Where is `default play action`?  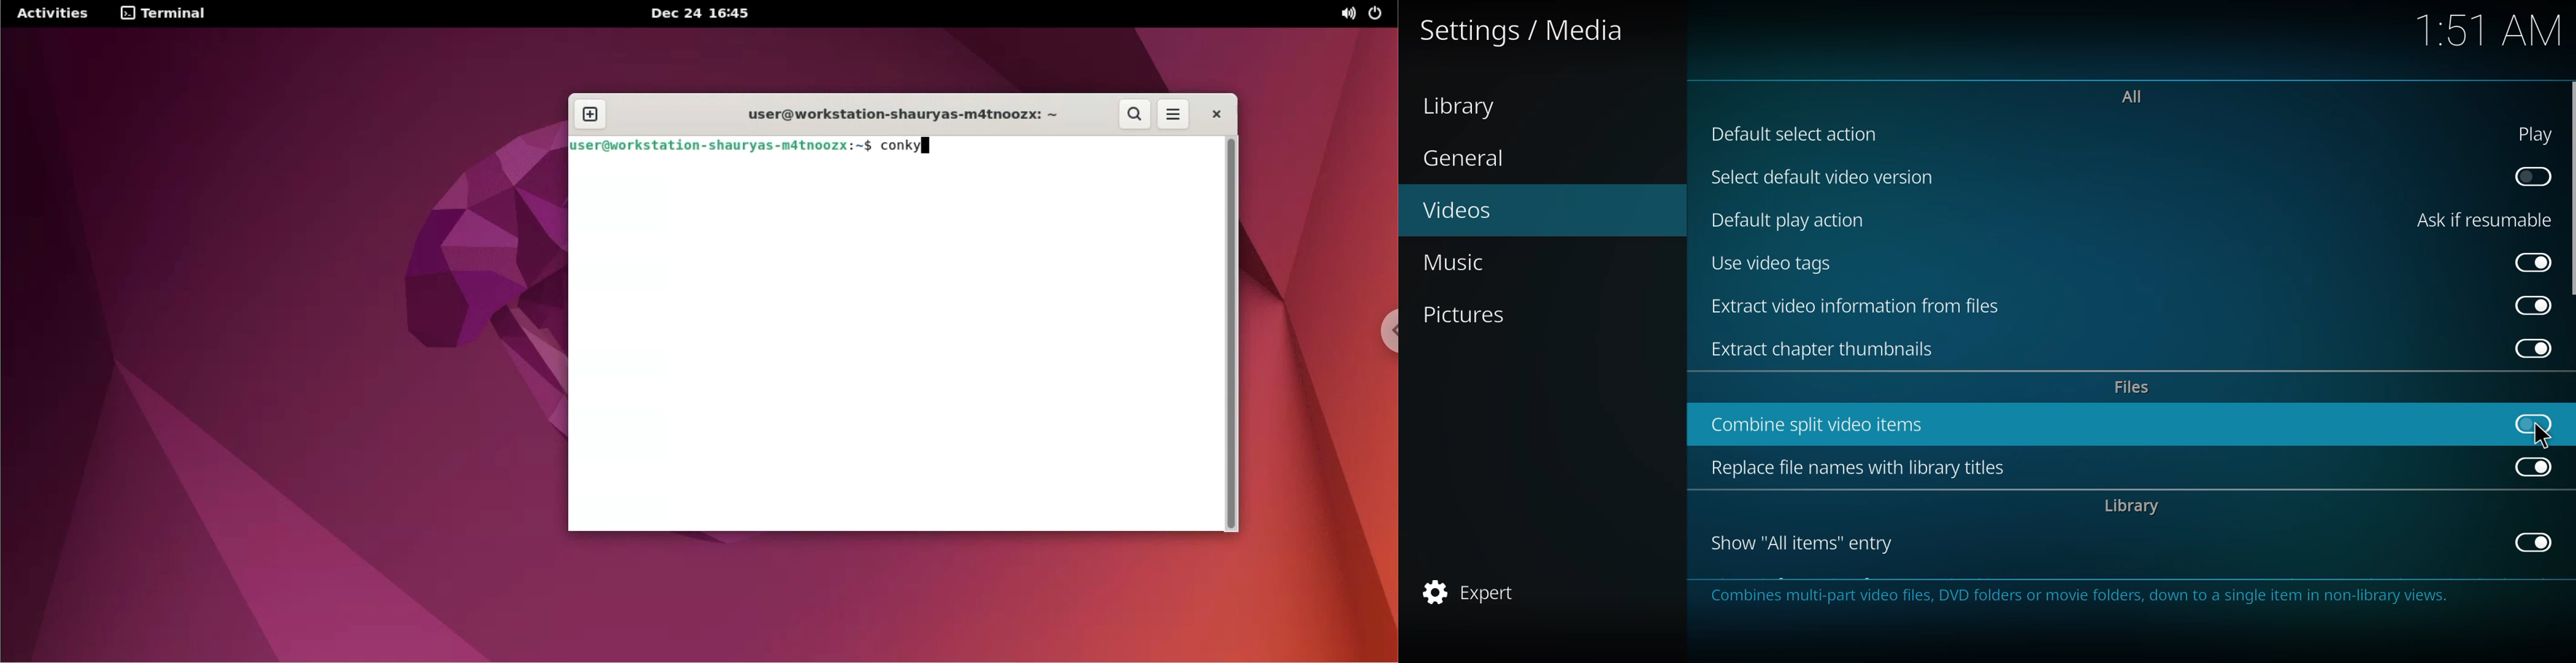 default play action is located at coordinates (1789, 219).